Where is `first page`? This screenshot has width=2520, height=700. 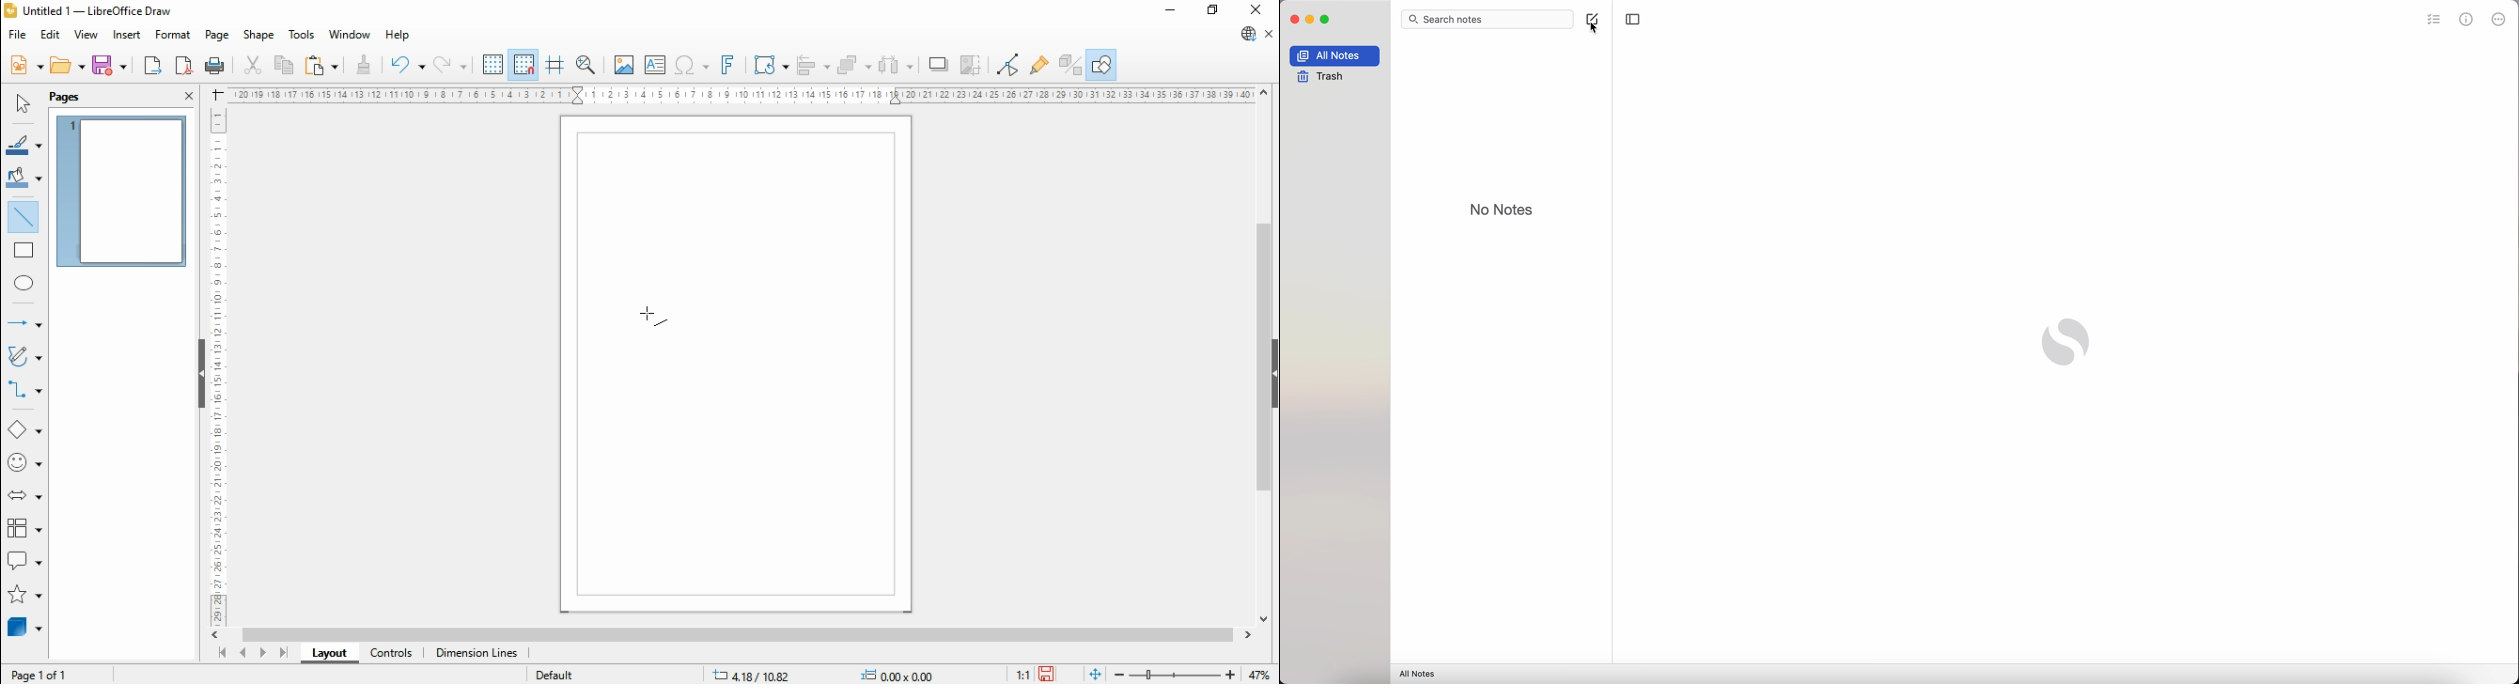 first page is located at coordinates (220, 653).